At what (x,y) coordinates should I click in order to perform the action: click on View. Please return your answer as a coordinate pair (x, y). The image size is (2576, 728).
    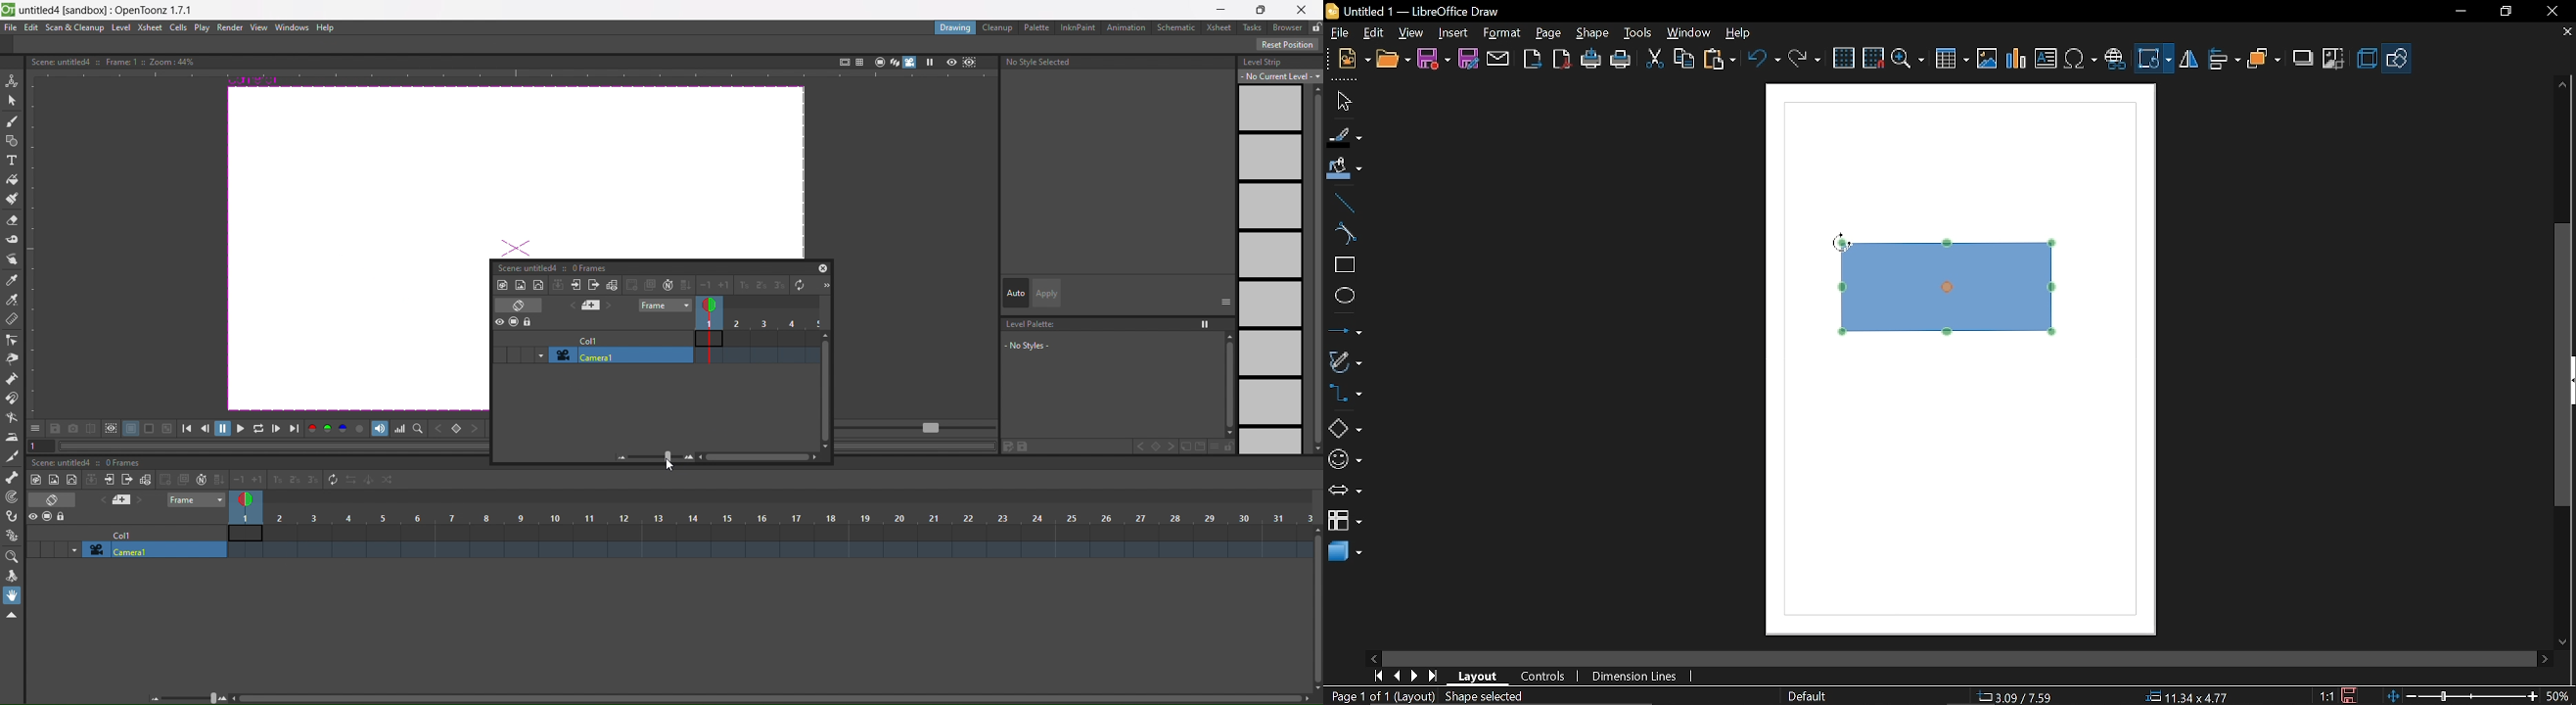
    Looking at the image, I should click on (1412, 32).